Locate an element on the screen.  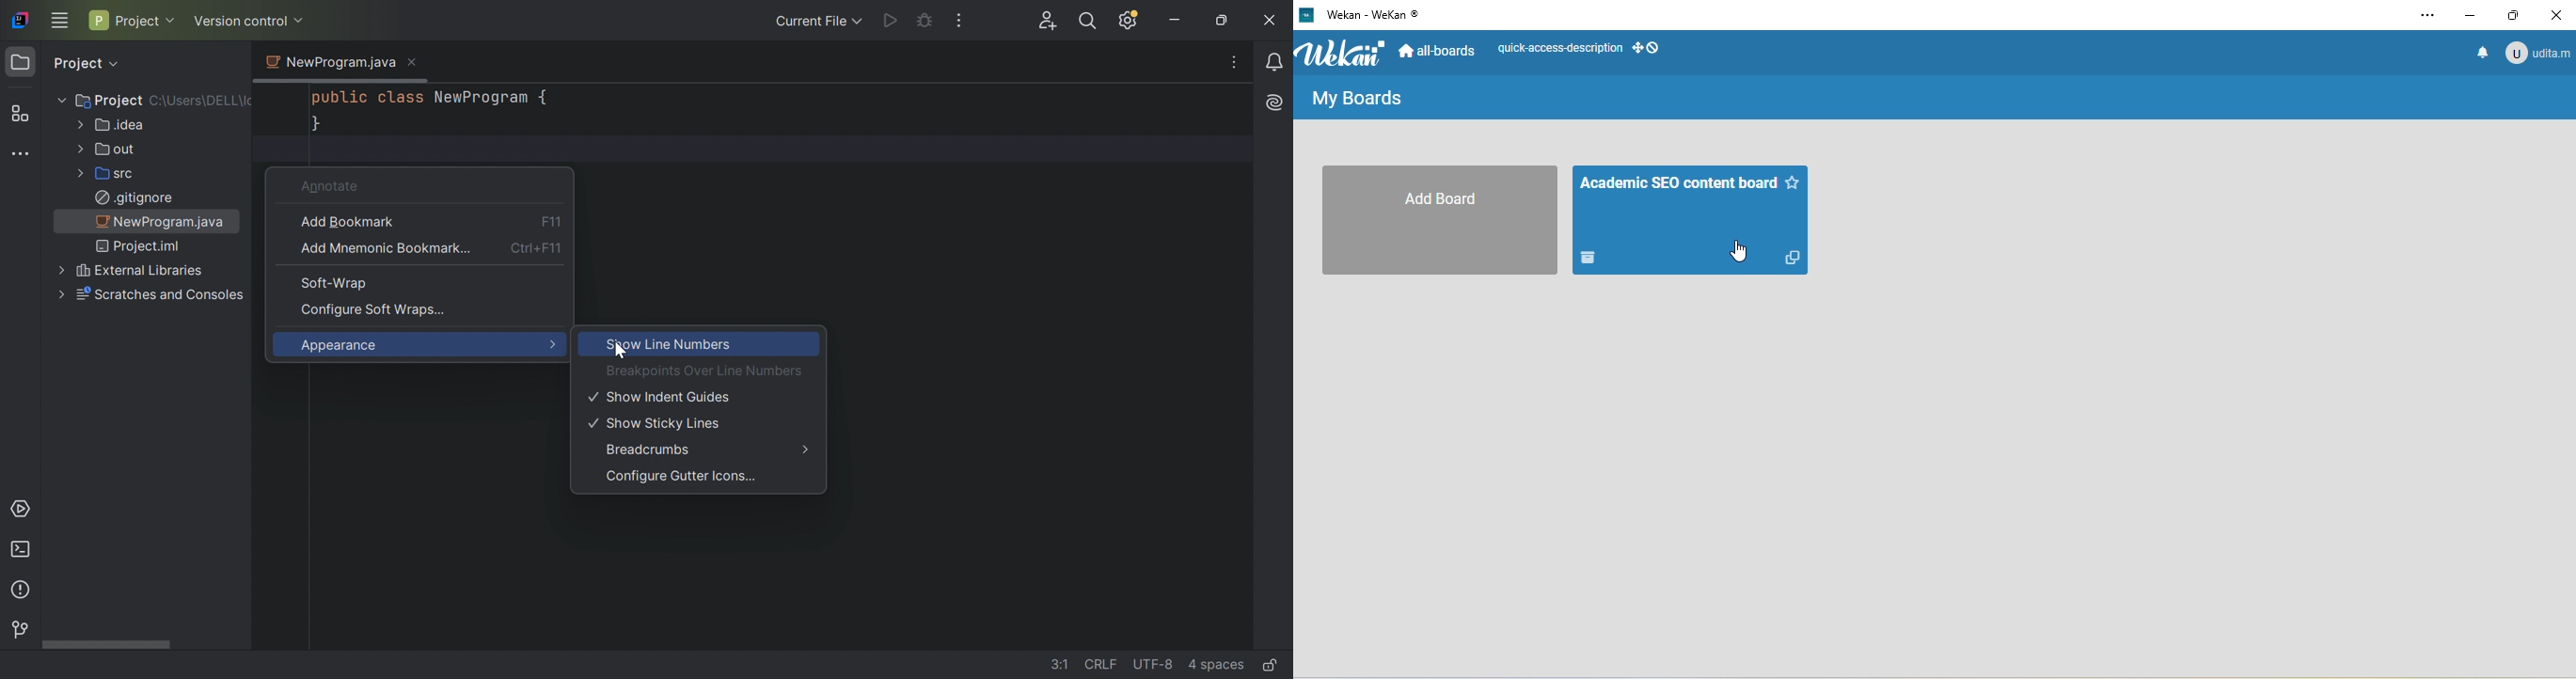
Drop Down is located at coordinates (119, 65).